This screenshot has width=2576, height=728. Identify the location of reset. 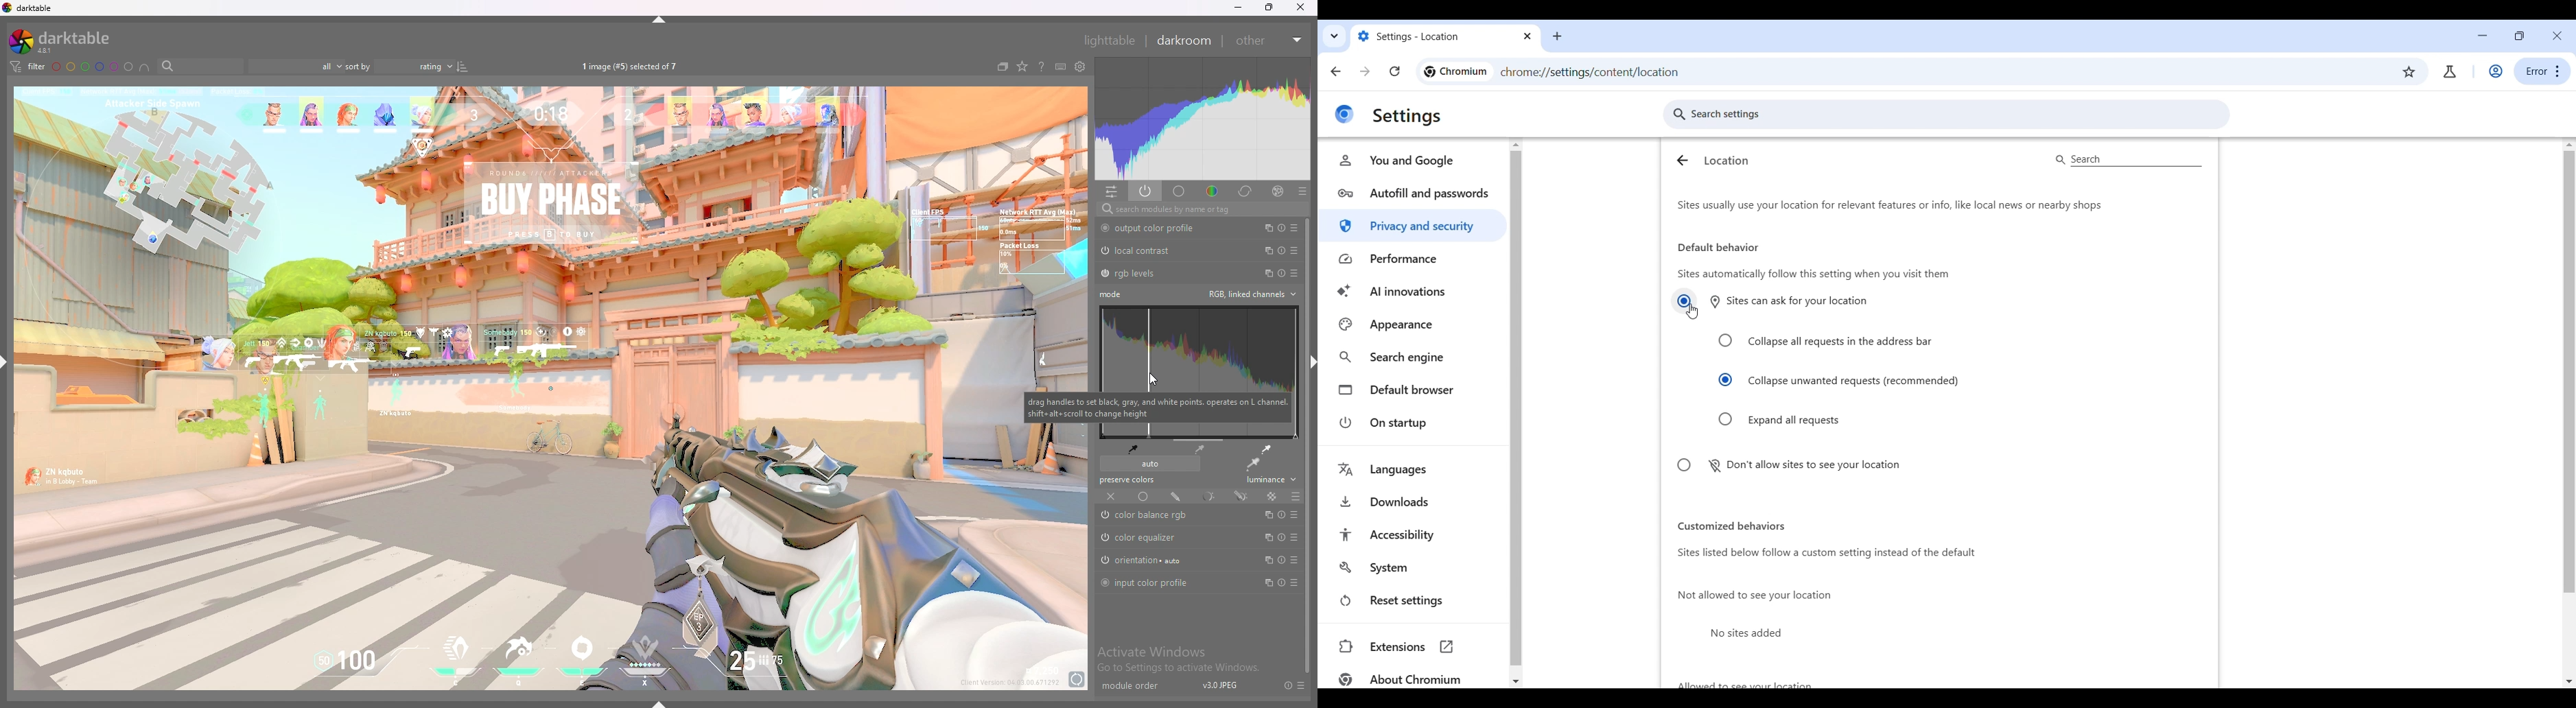
(1283, 685).